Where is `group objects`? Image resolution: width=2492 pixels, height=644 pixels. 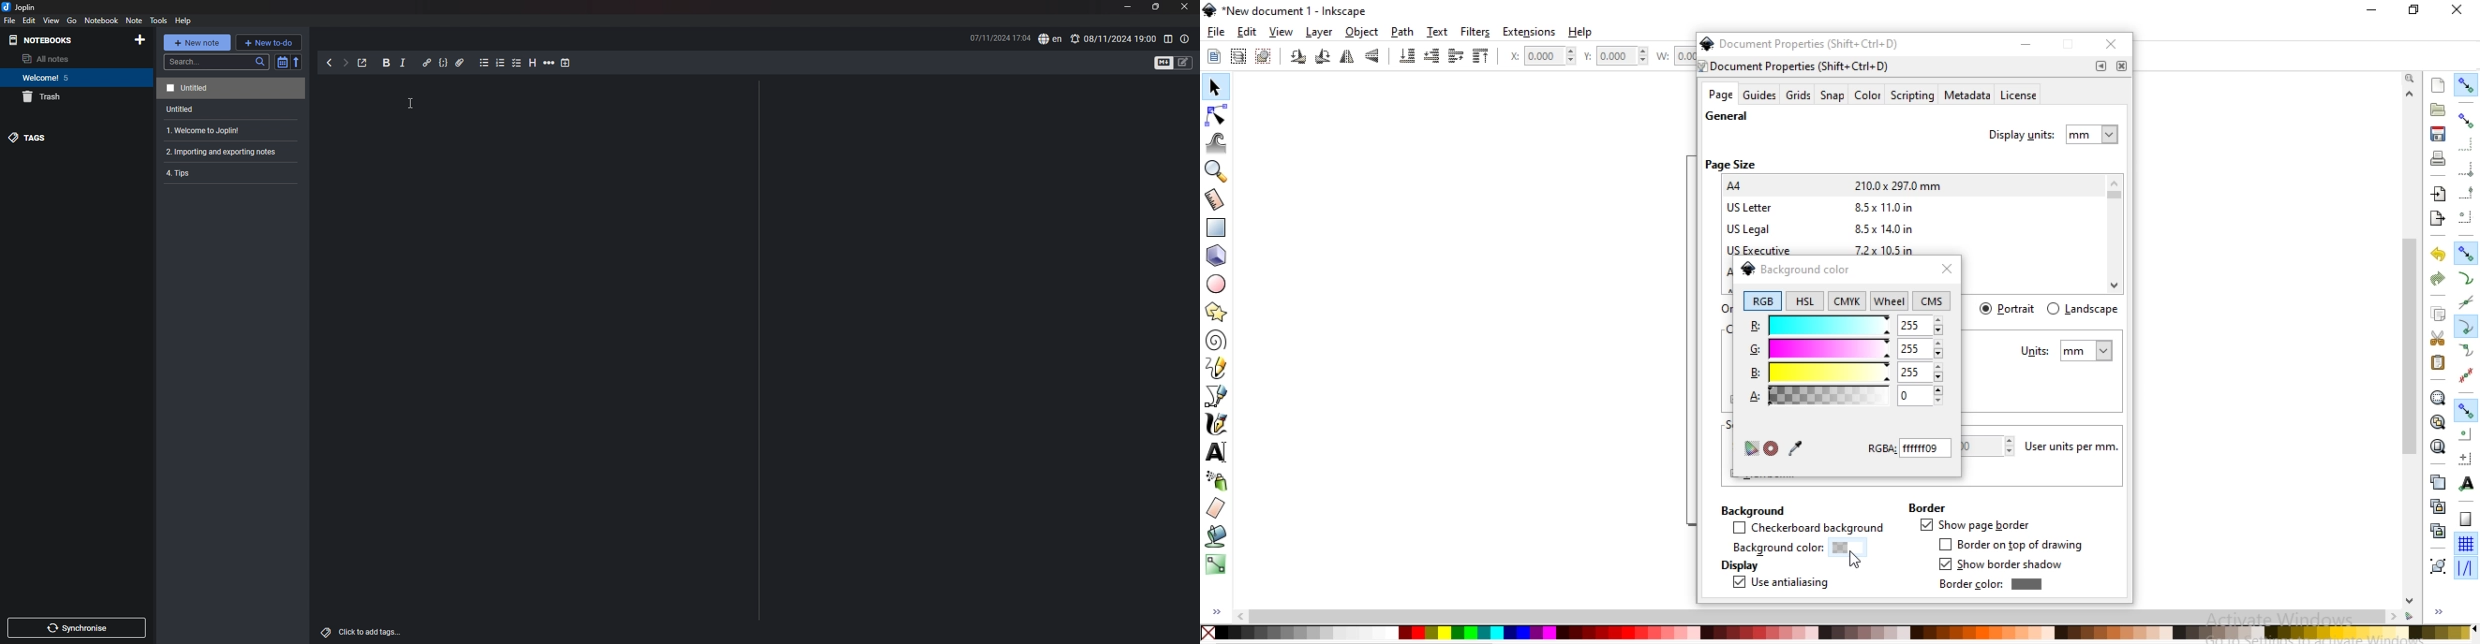 group objects is located at coordinates (2436, 566).